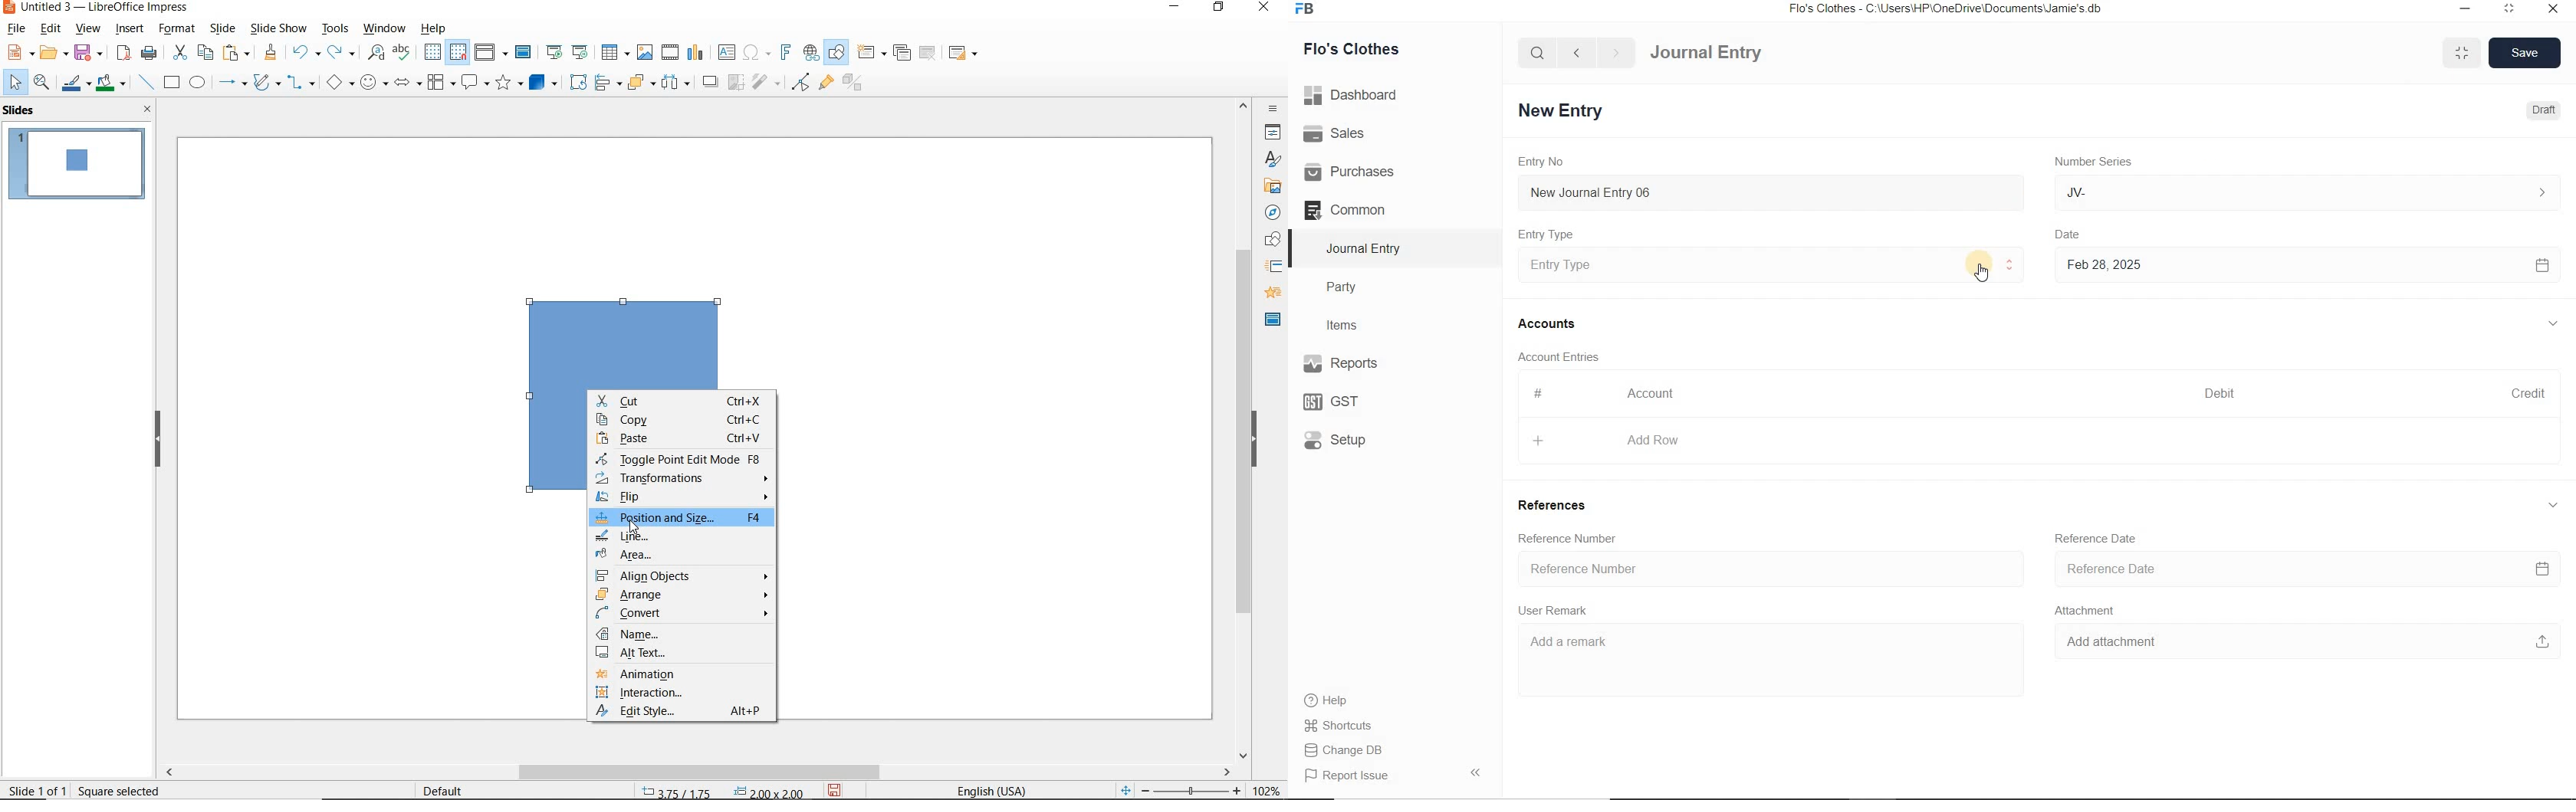  Describe the element at coordinates (270, 53) in the screenshot. I see `clone formatting` at that location.